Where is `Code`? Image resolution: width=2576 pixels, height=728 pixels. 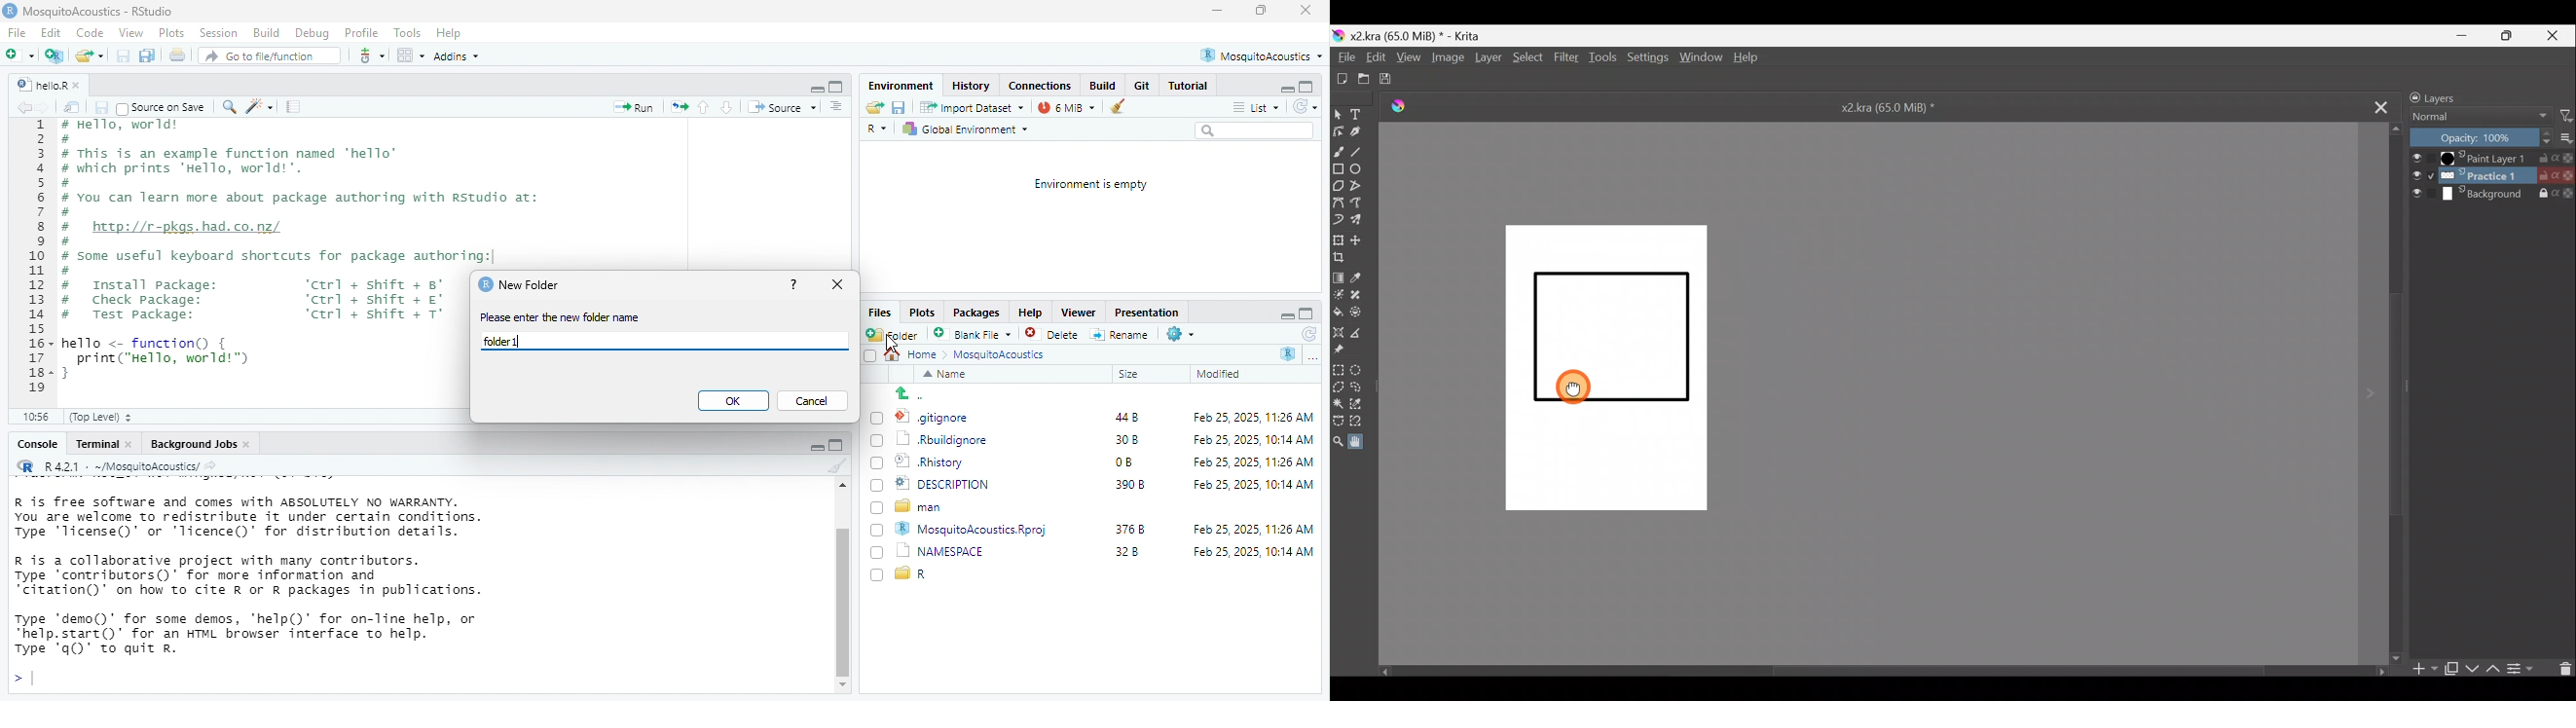 Code is located at coordinates (89, 33).